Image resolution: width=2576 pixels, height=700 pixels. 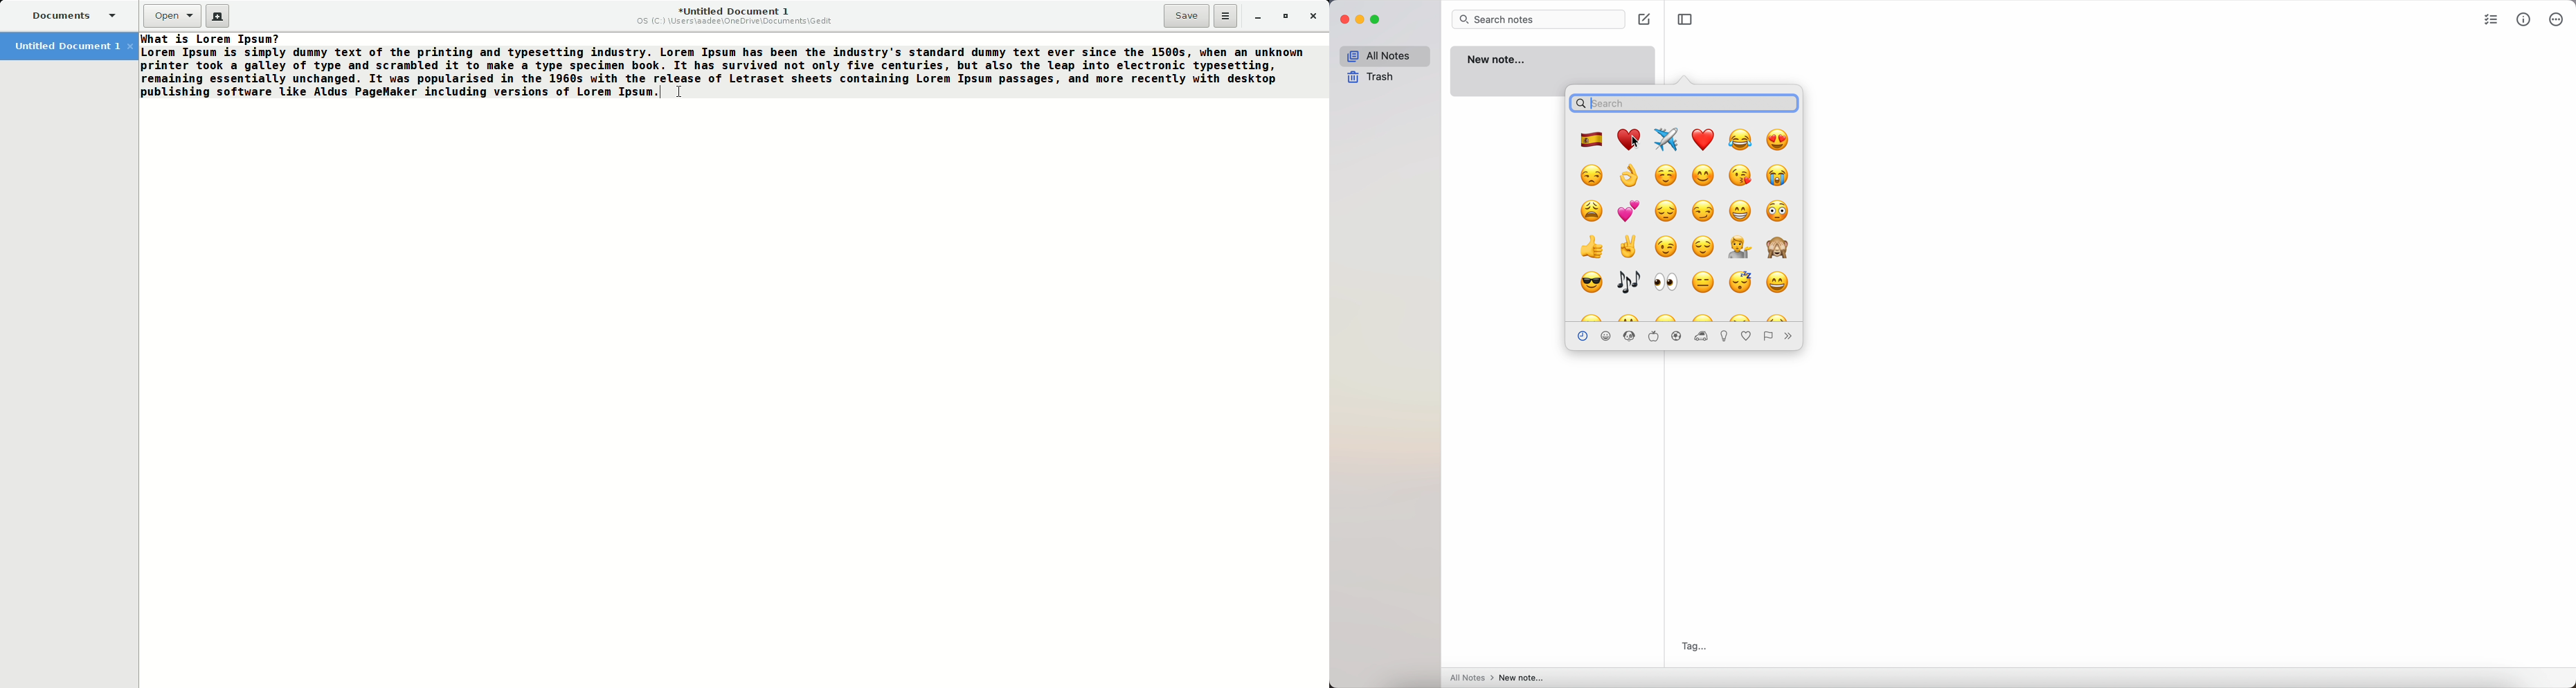 I want to click on toggle sidebar, so click(x=1684, y=18).